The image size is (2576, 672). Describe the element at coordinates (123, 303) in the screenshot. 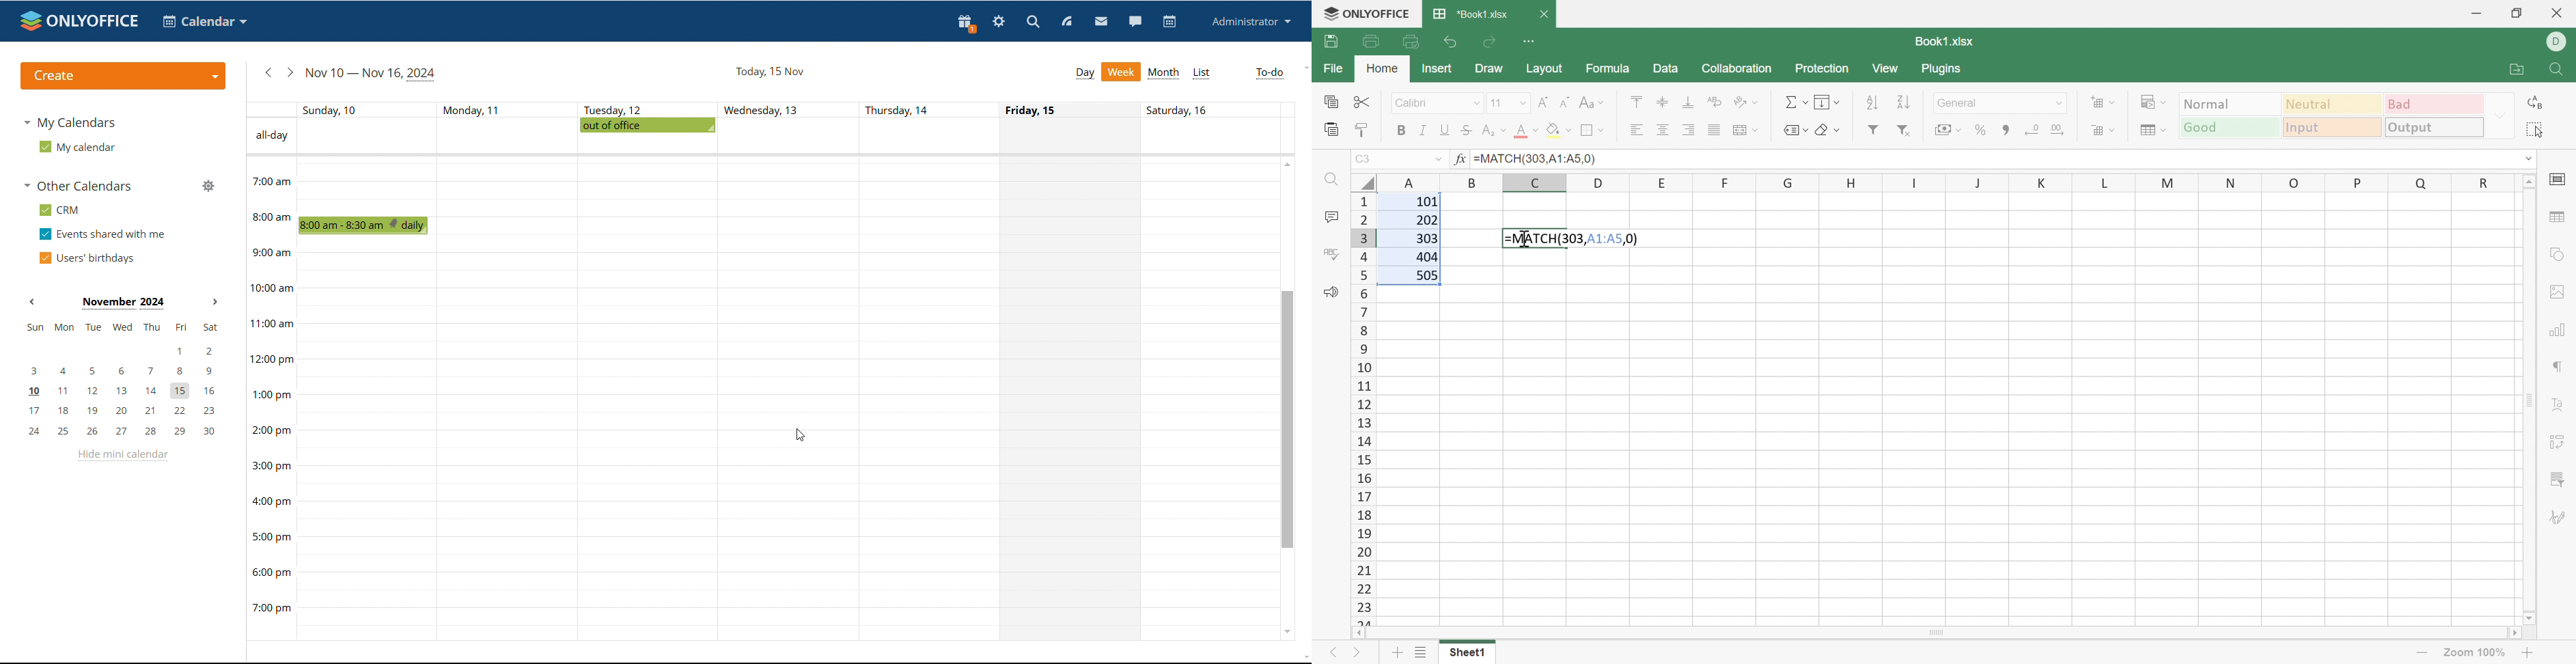

I see `current month` at that location.